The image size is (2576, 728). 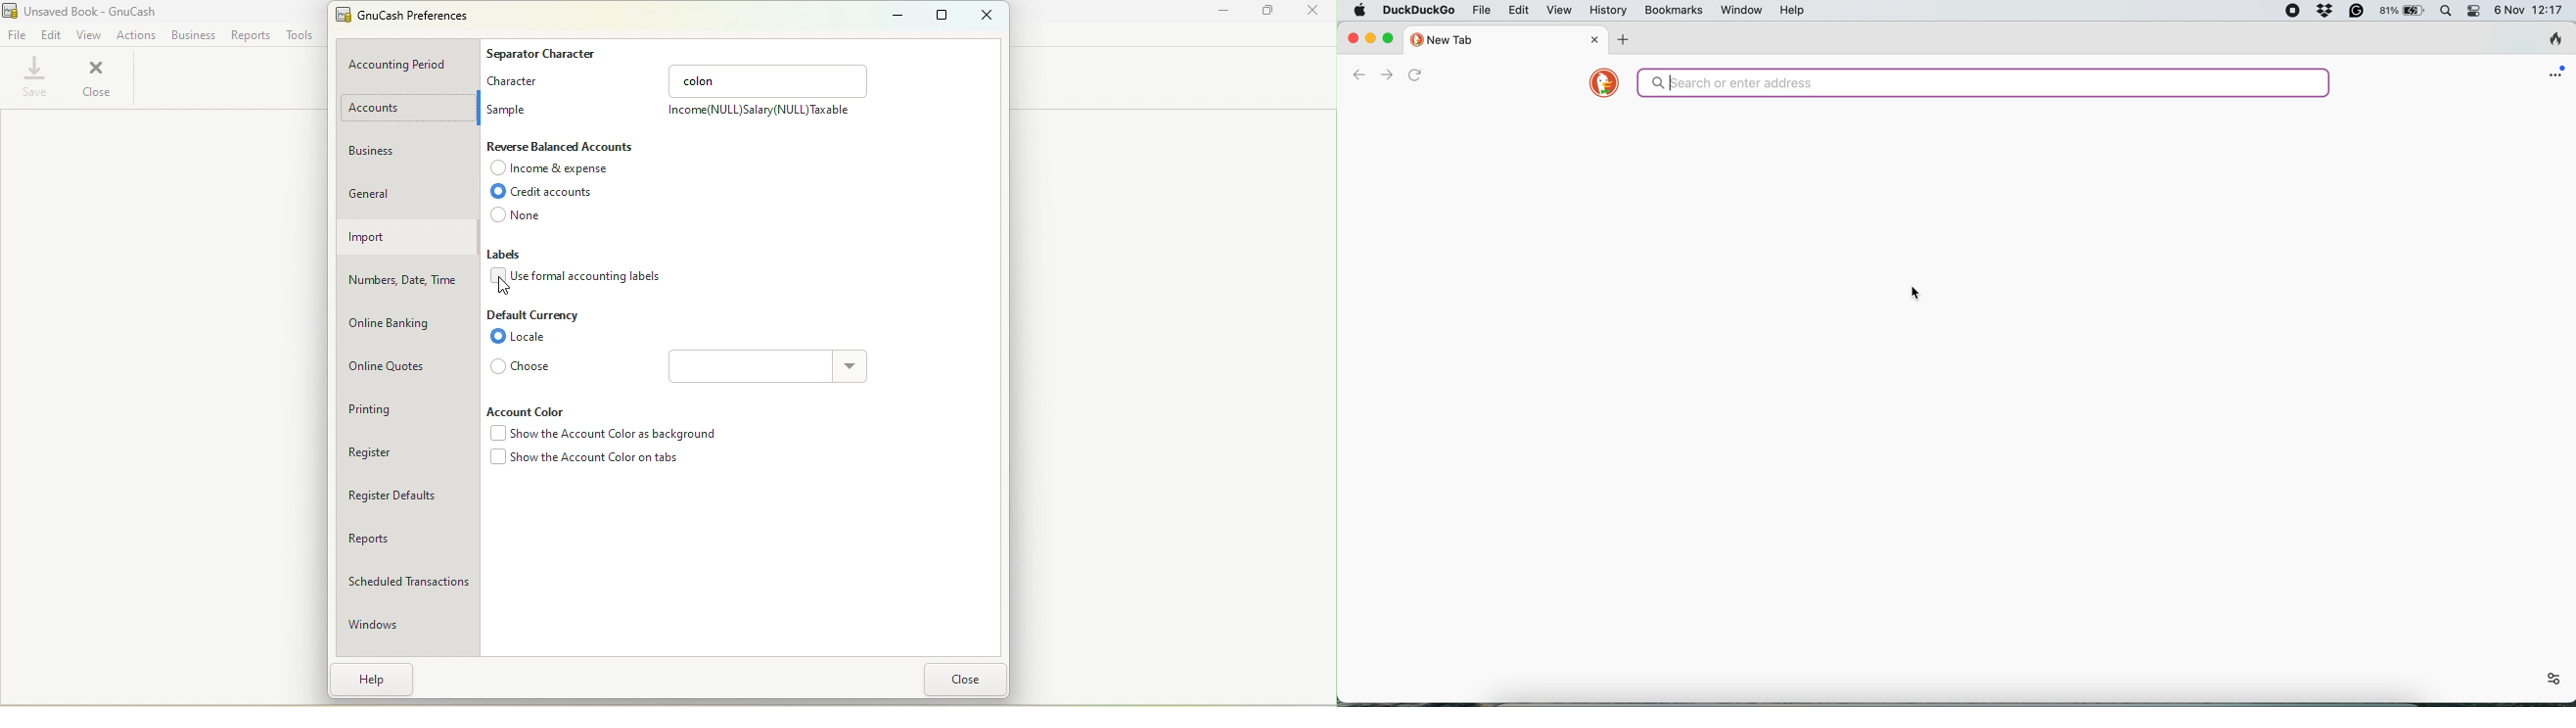 What do you see at coordinates (1357, 73) in the screenshot?
I see `go back` at bounding box center [1357, 73].